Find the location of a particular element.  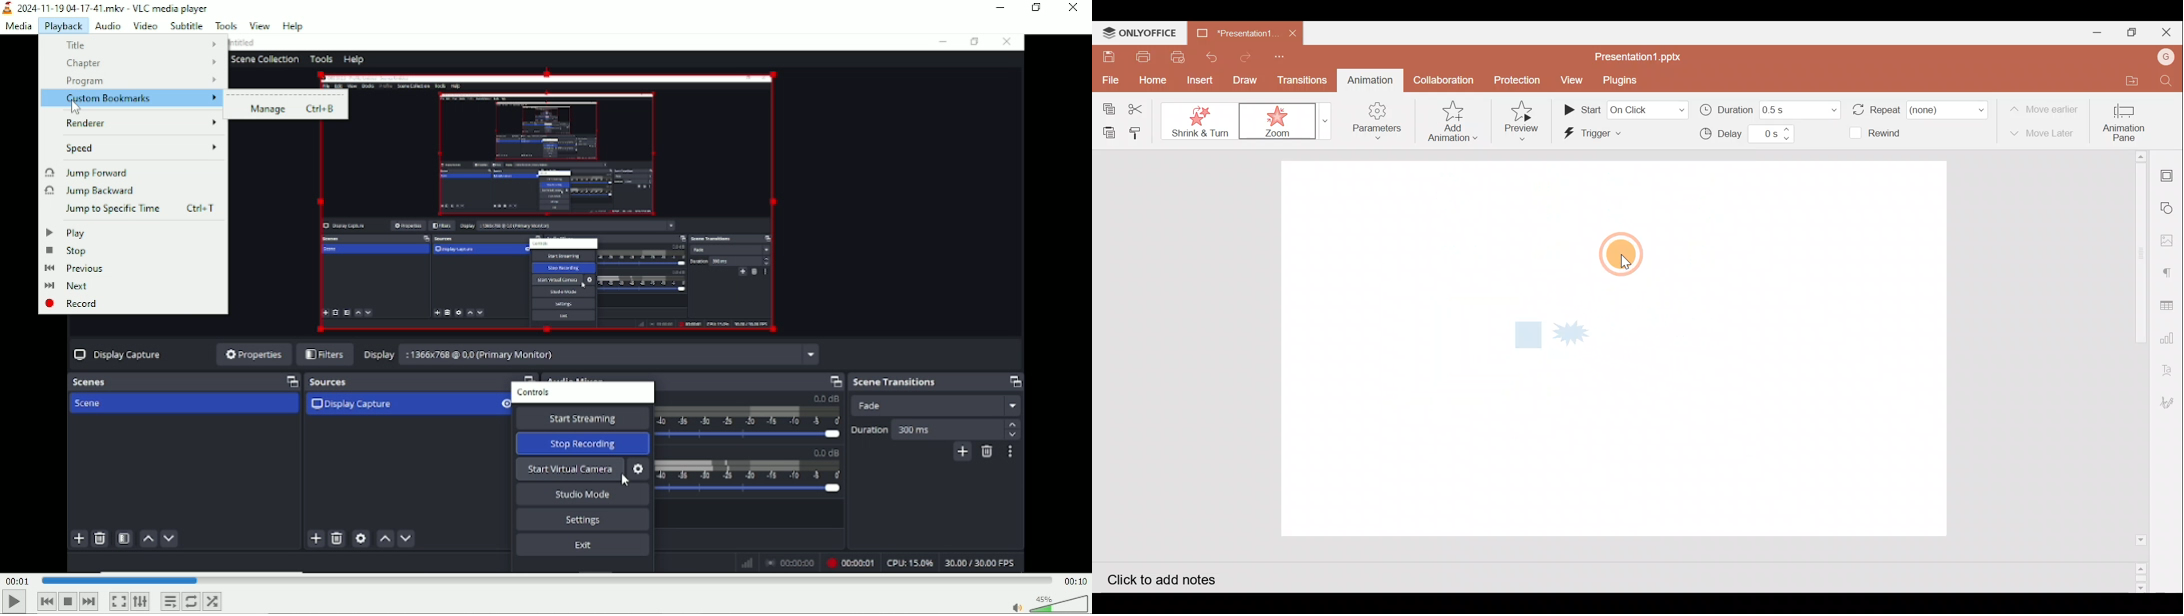

Play is located at coordinates (66, 233).